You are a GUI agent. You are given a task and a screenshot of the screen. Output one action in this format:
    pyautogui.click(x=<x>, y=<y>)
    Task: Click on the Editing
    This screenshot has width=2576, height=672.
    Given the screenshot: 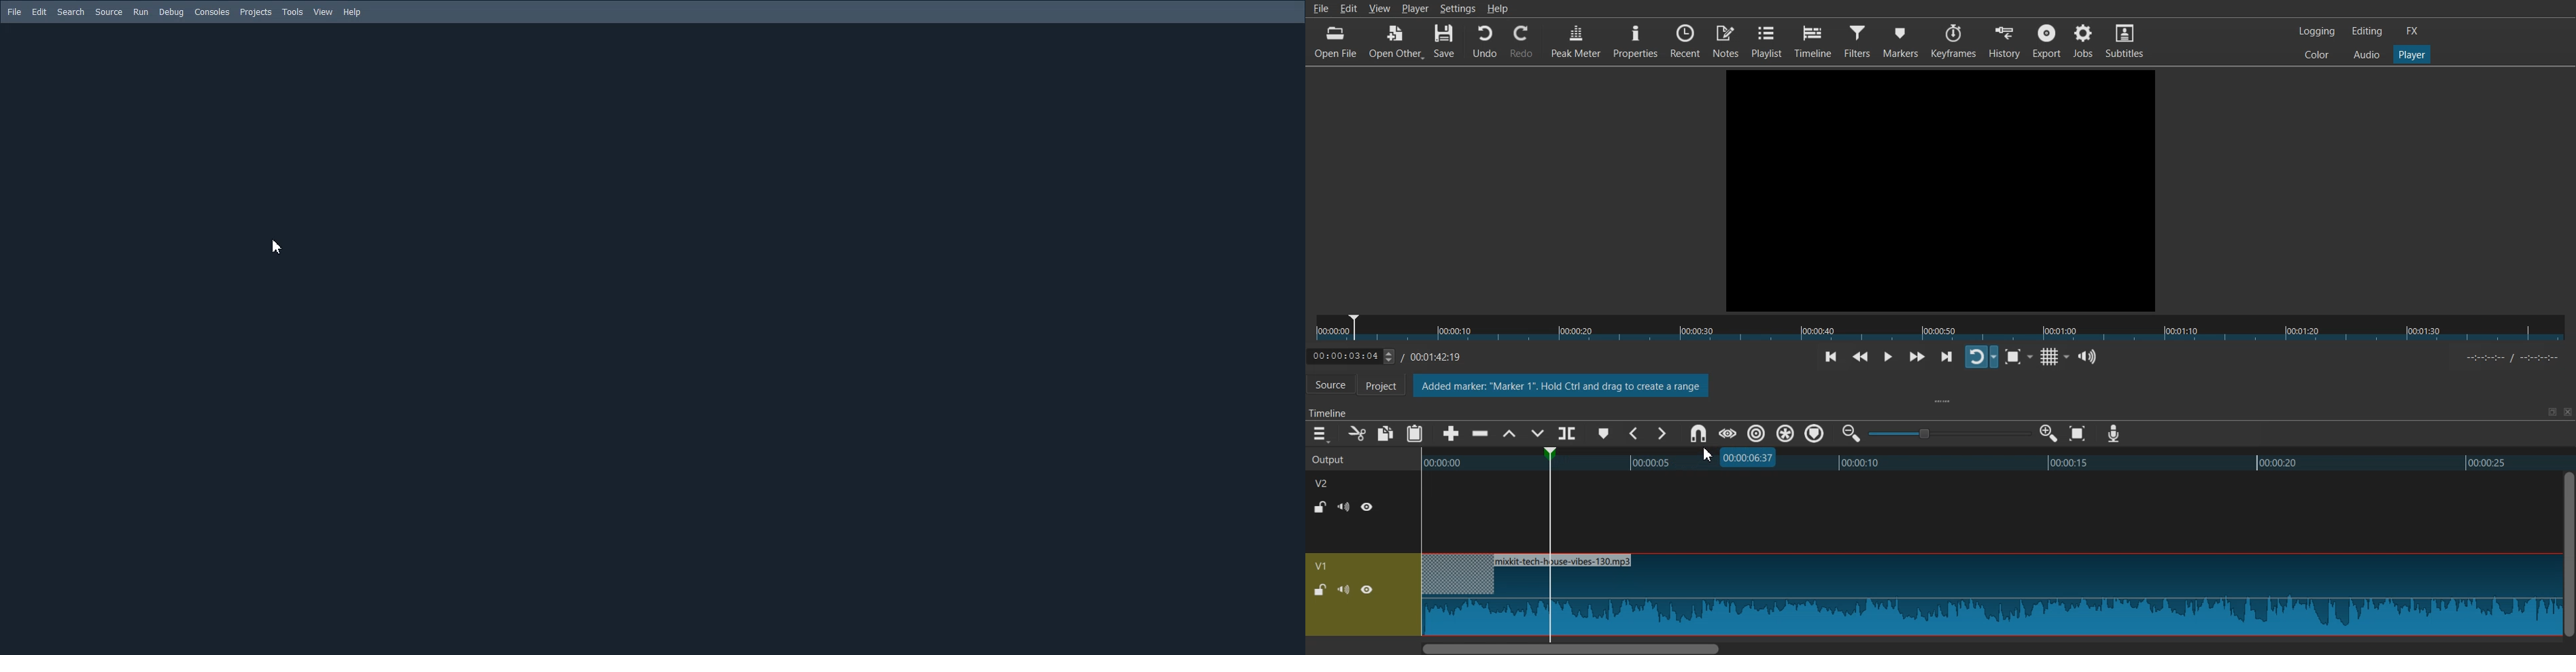 What is the action you would take?
    pyautogui.click(x=2367, y=30)
    